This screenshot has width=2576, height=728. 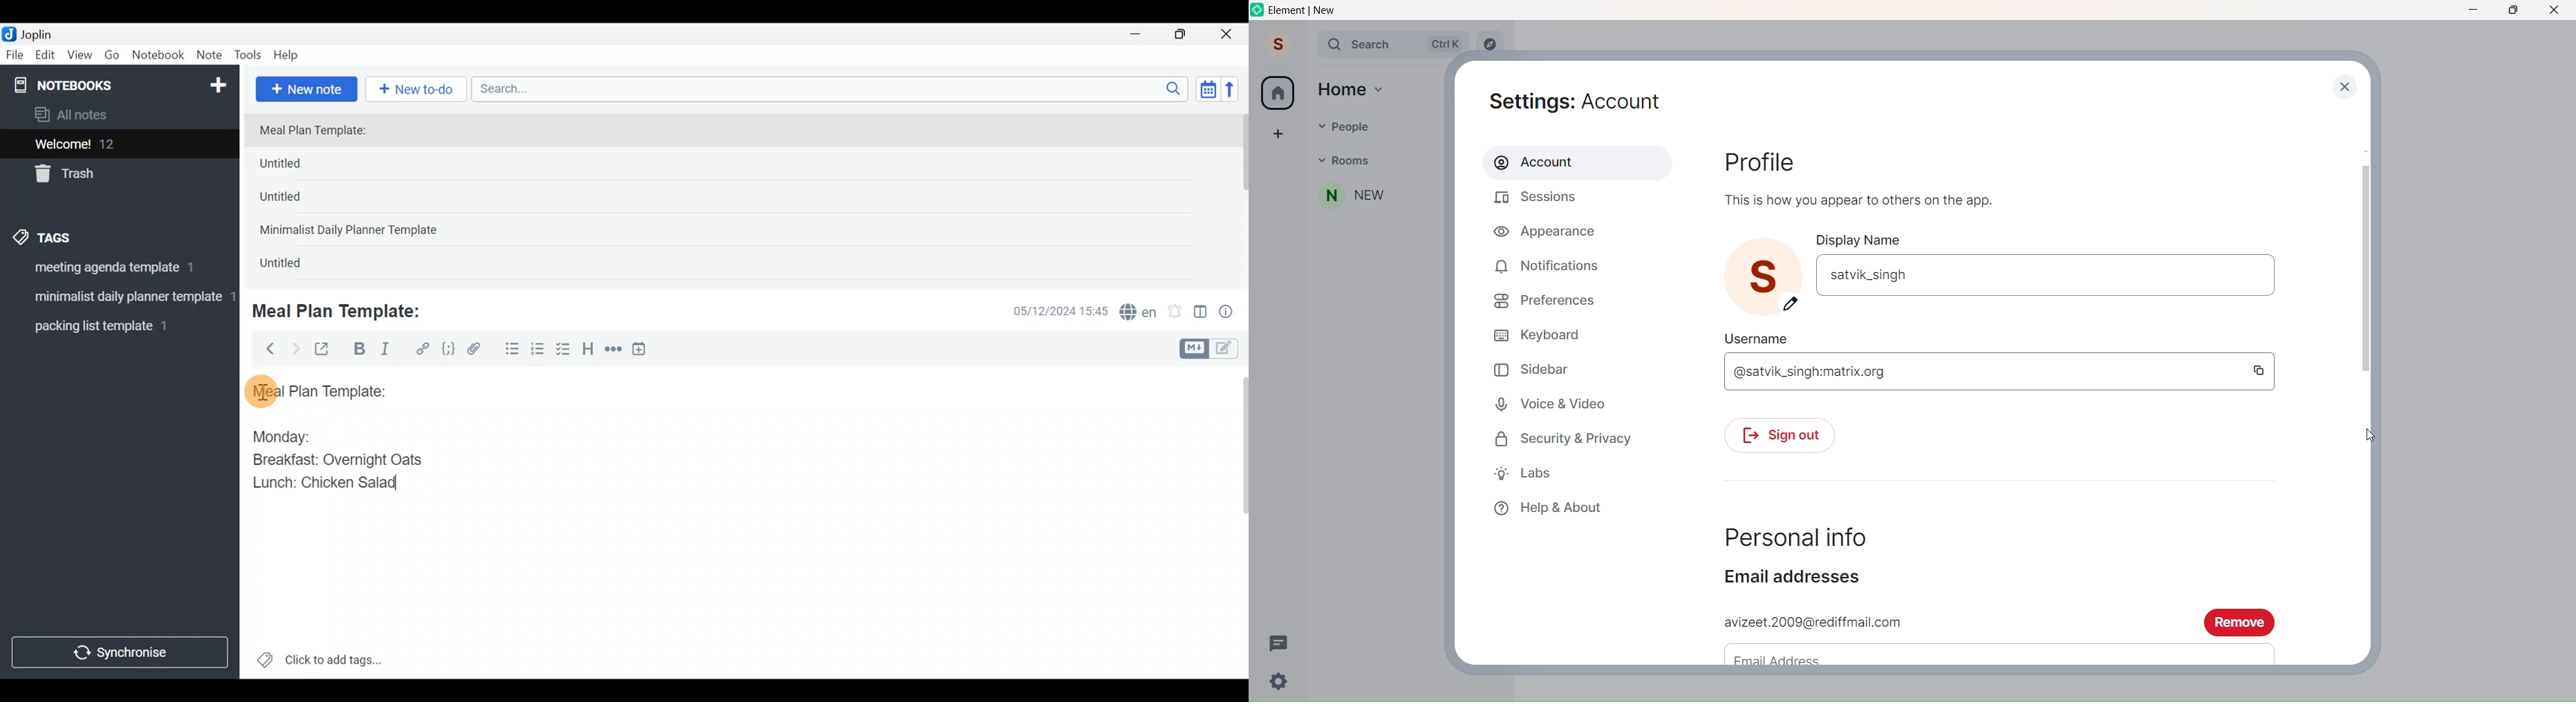 What do you see at coordinates (291, 53) in the screenshot?
I see `Help` at bounding box center [291, 53].